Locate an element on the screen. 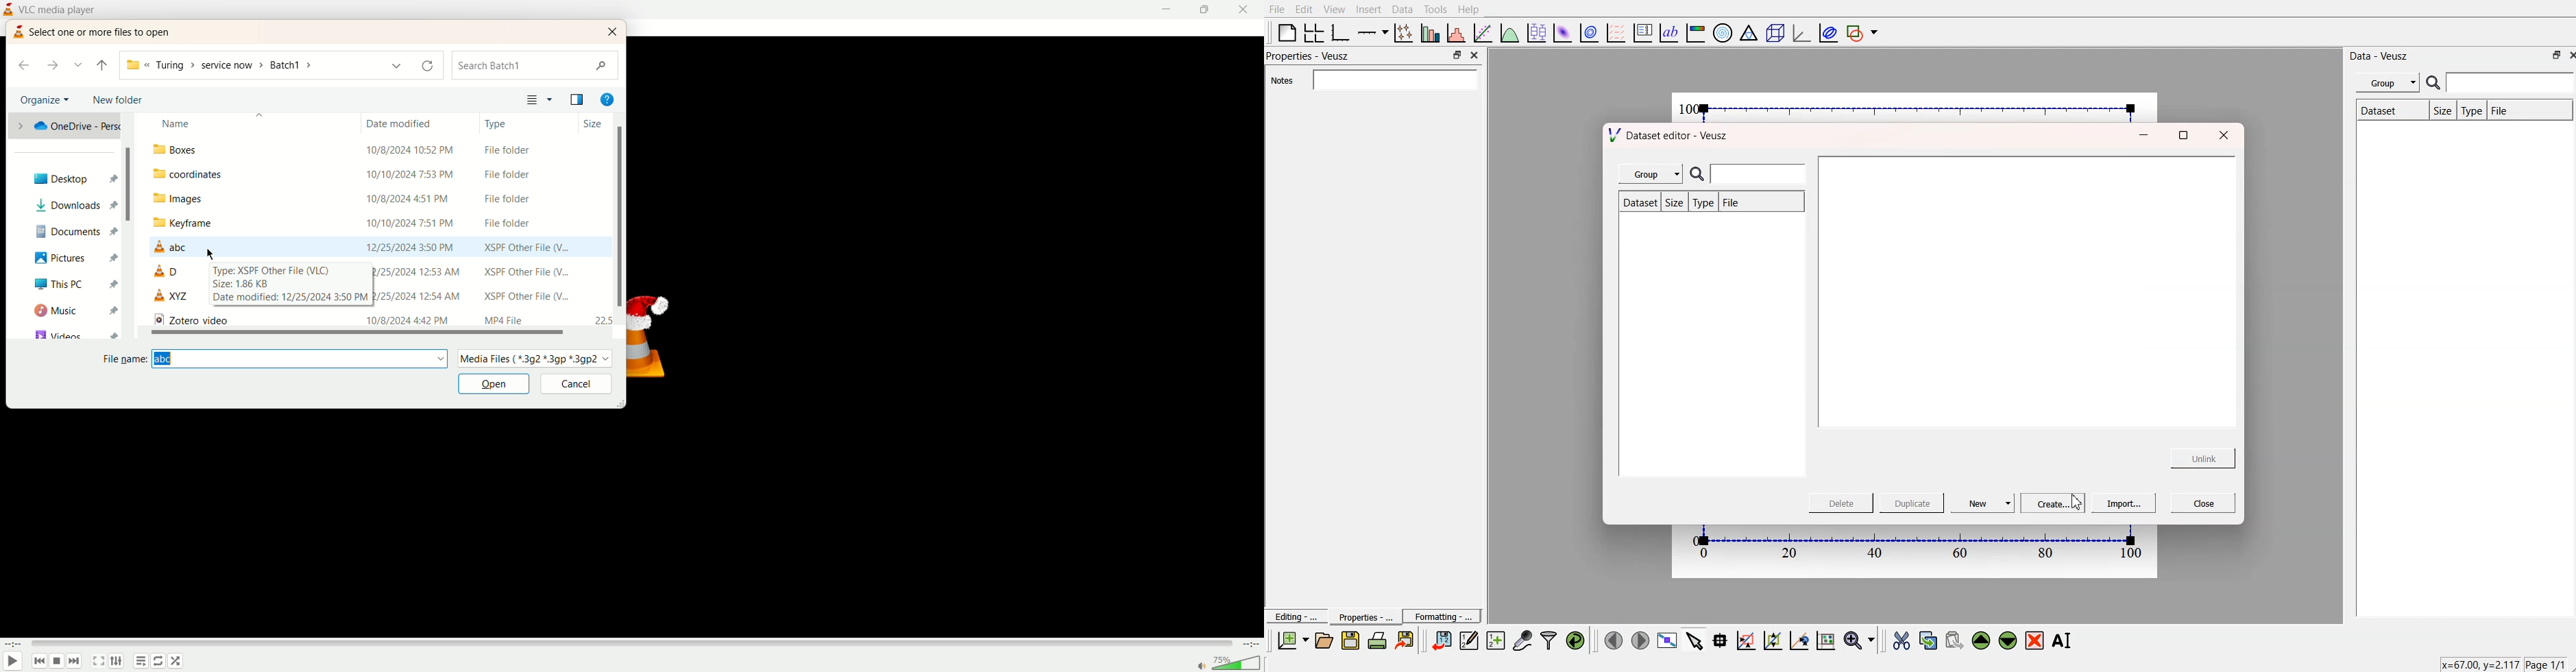  forward is located at coordinates (53, 67).